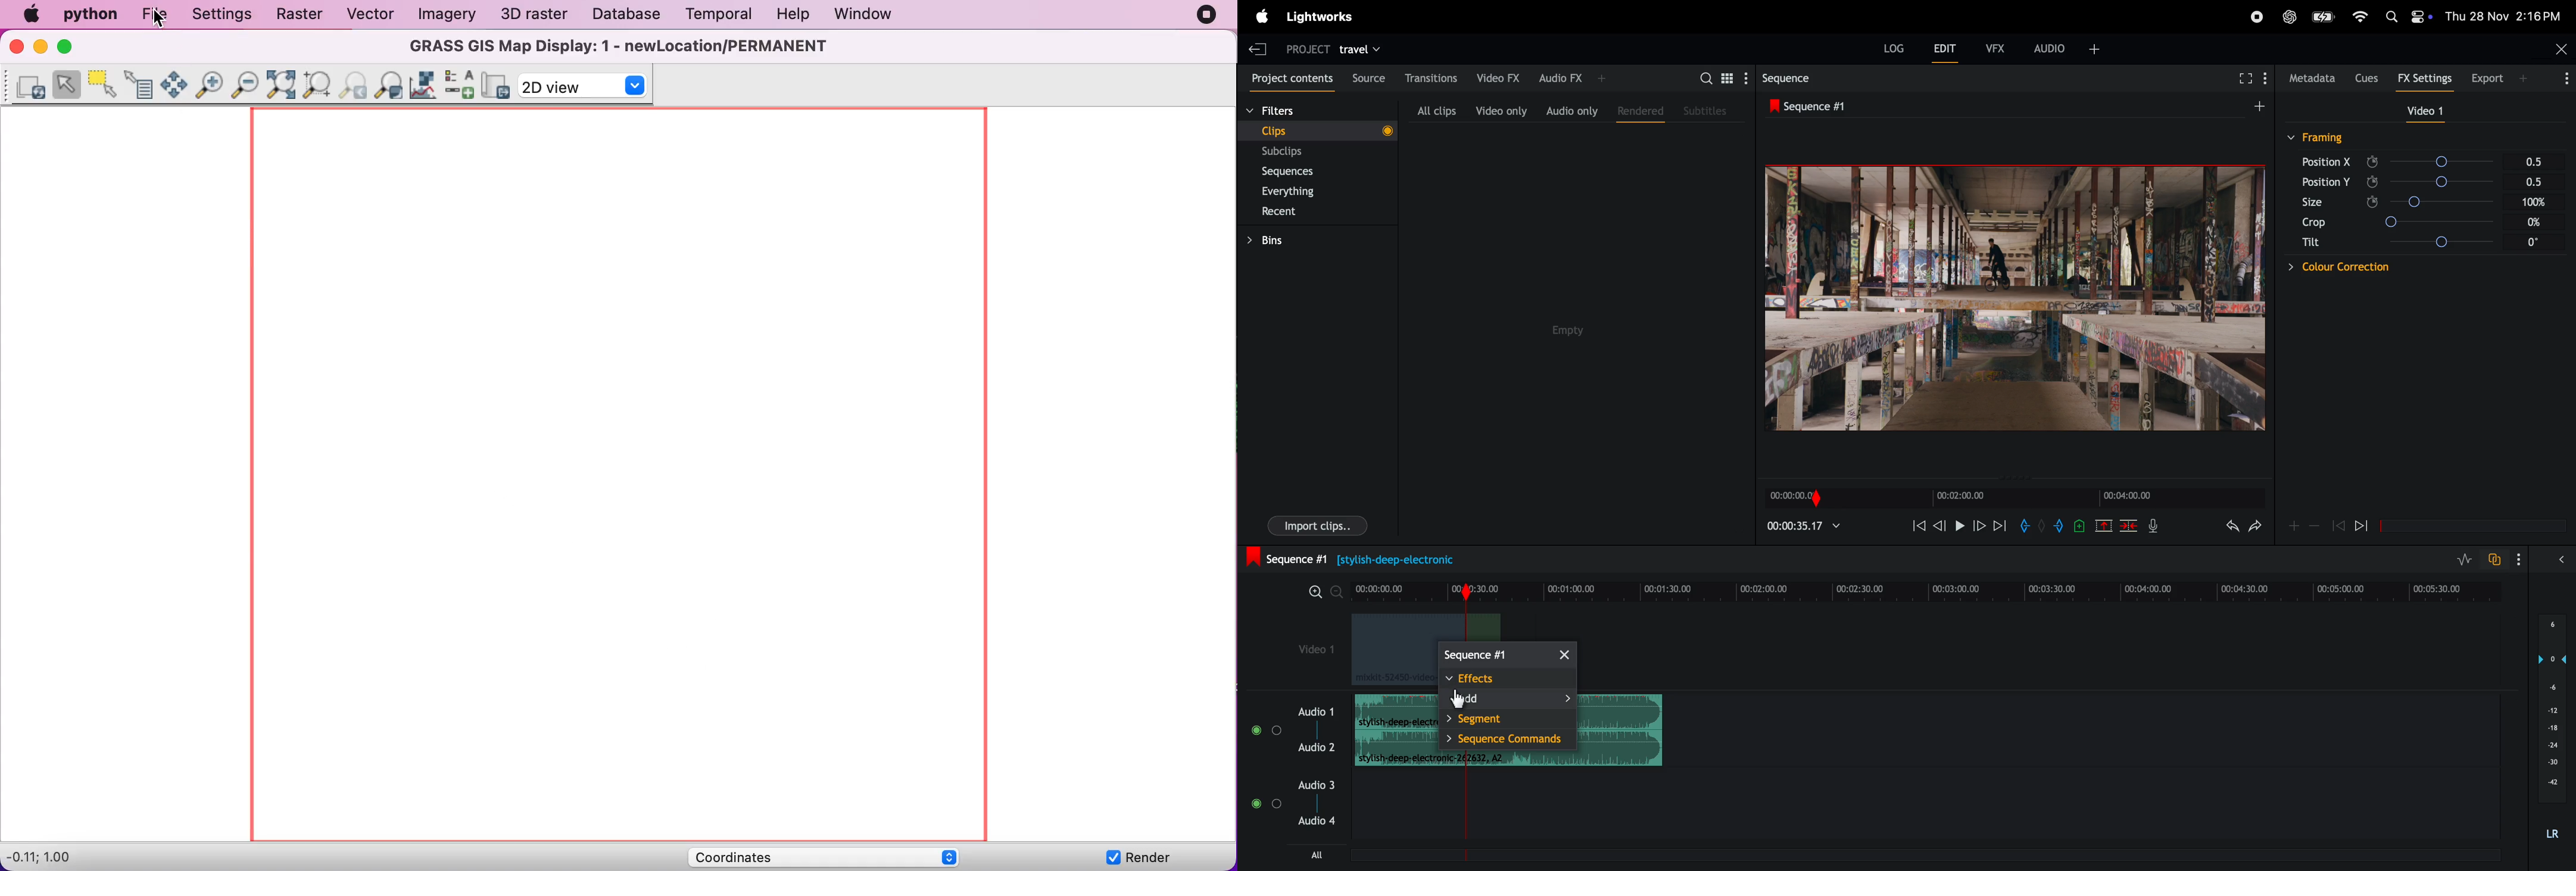 The image size is (2576, 896). I want to click on remove key frame , so click(2314, 526).